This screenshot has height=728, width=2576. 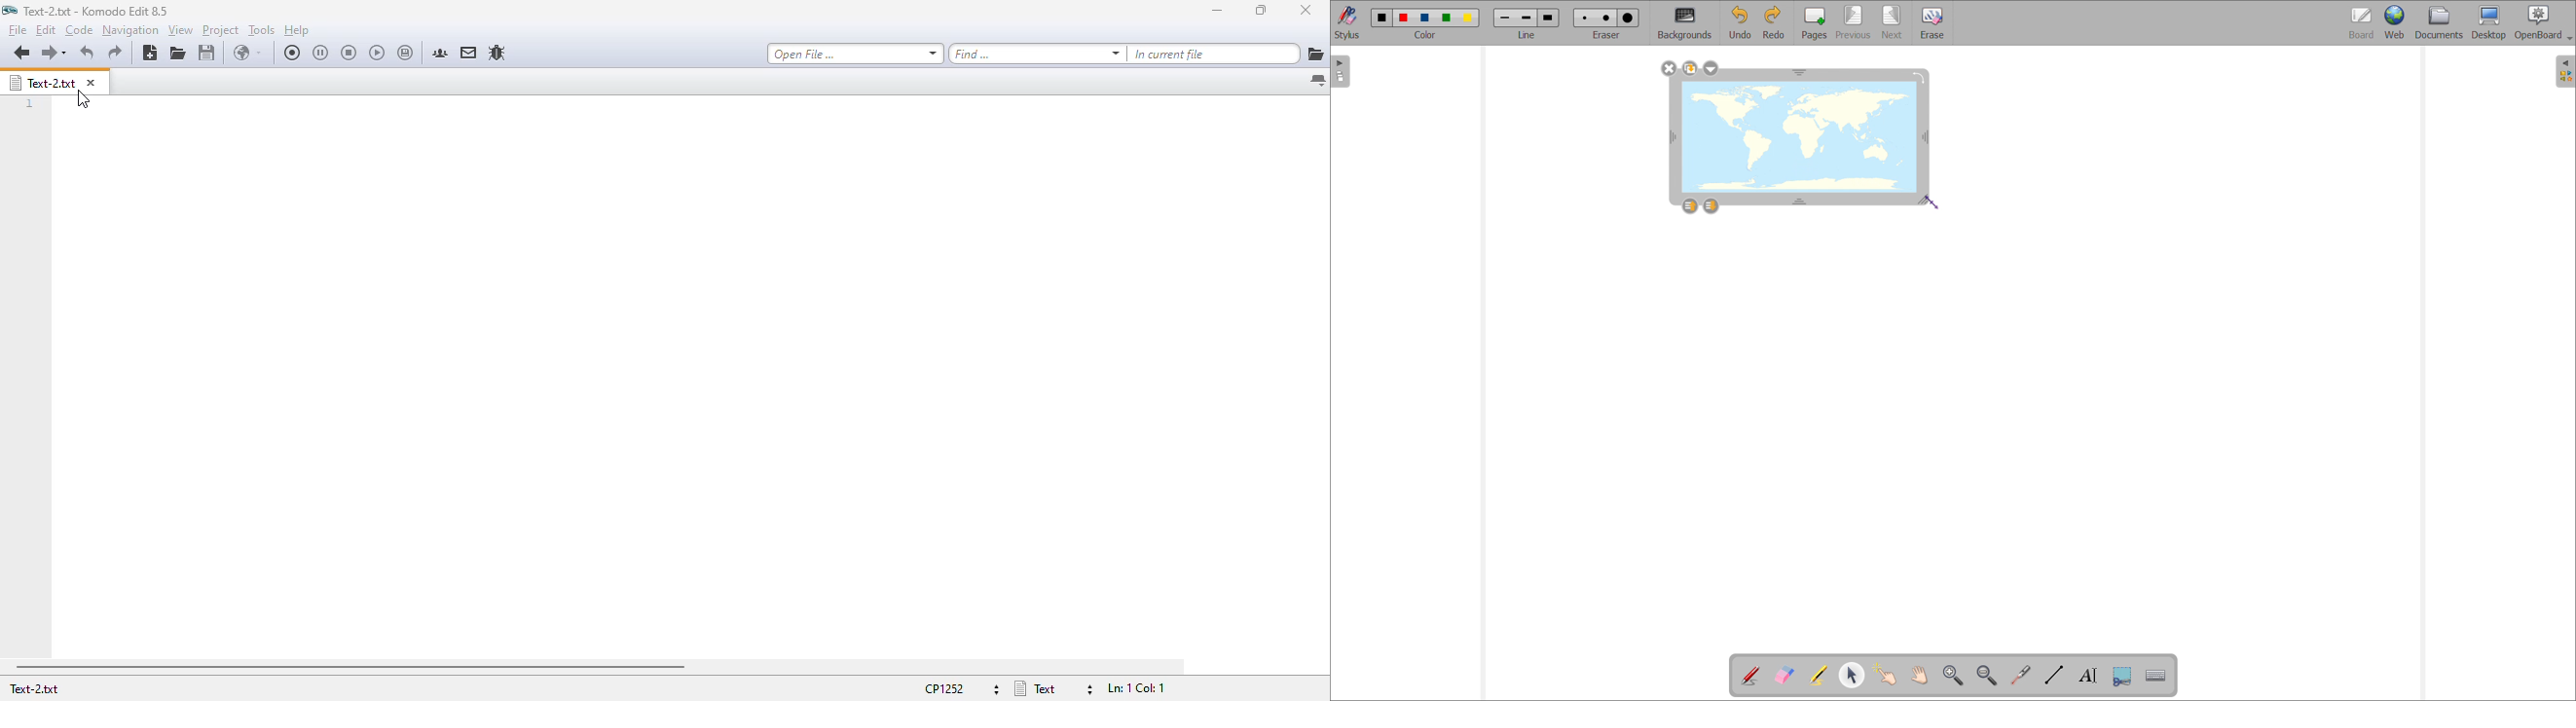 What do you see at coordinates (1818, 676) in the screenshot?
I see `highlights` at bounding box center [1818, 676].